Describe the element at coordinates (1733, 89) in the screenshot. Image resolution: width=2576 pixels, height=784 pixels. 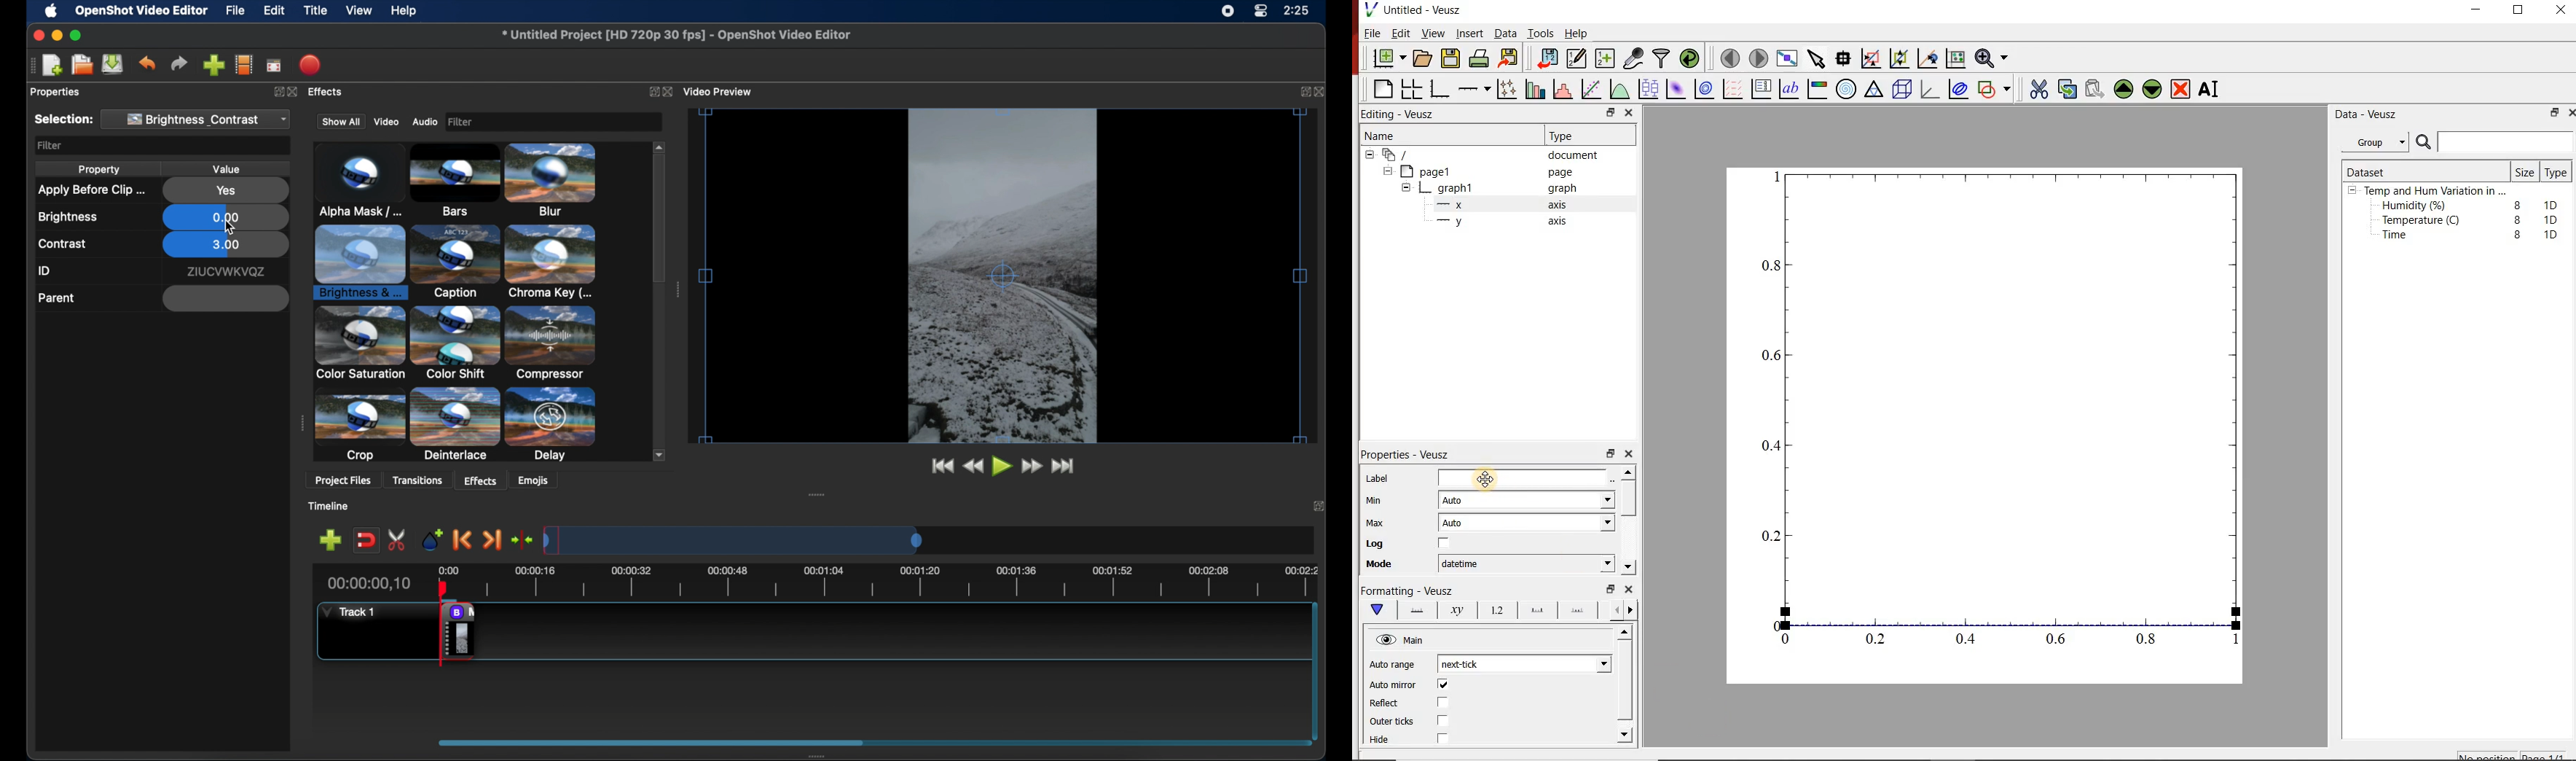
I see `plot a vector field` at that location.